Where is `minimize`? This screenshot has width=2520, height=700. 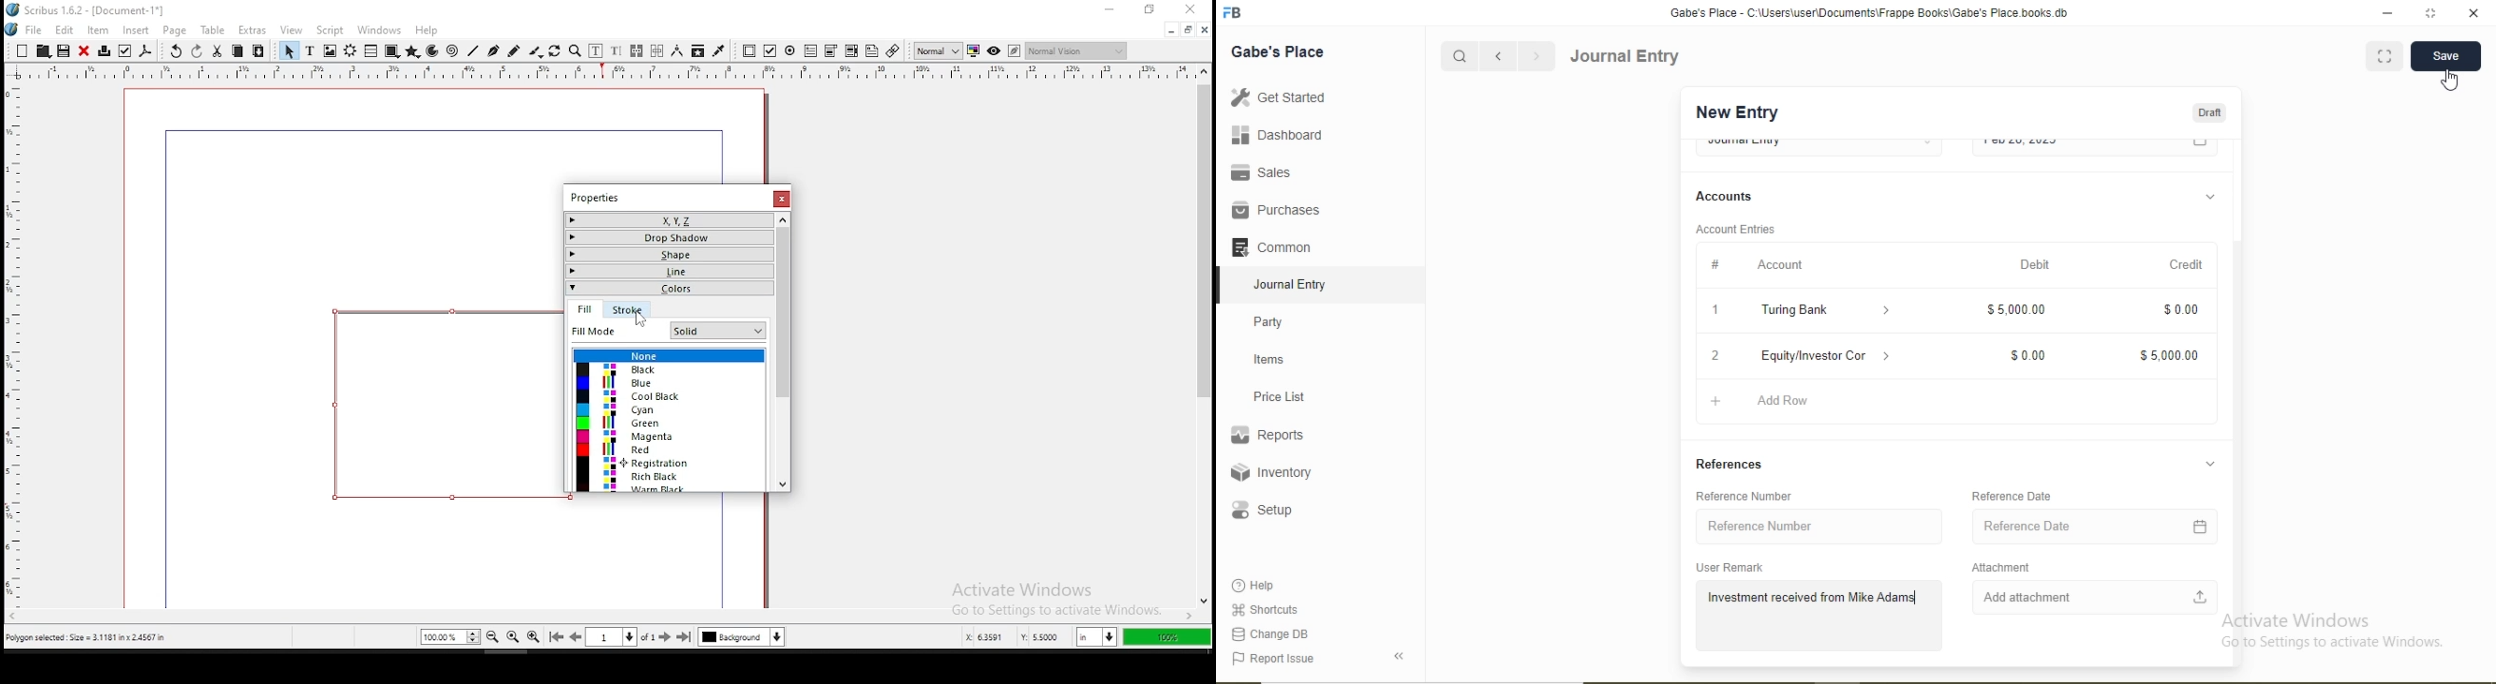
minimize is located at coordinates (1170, 31).